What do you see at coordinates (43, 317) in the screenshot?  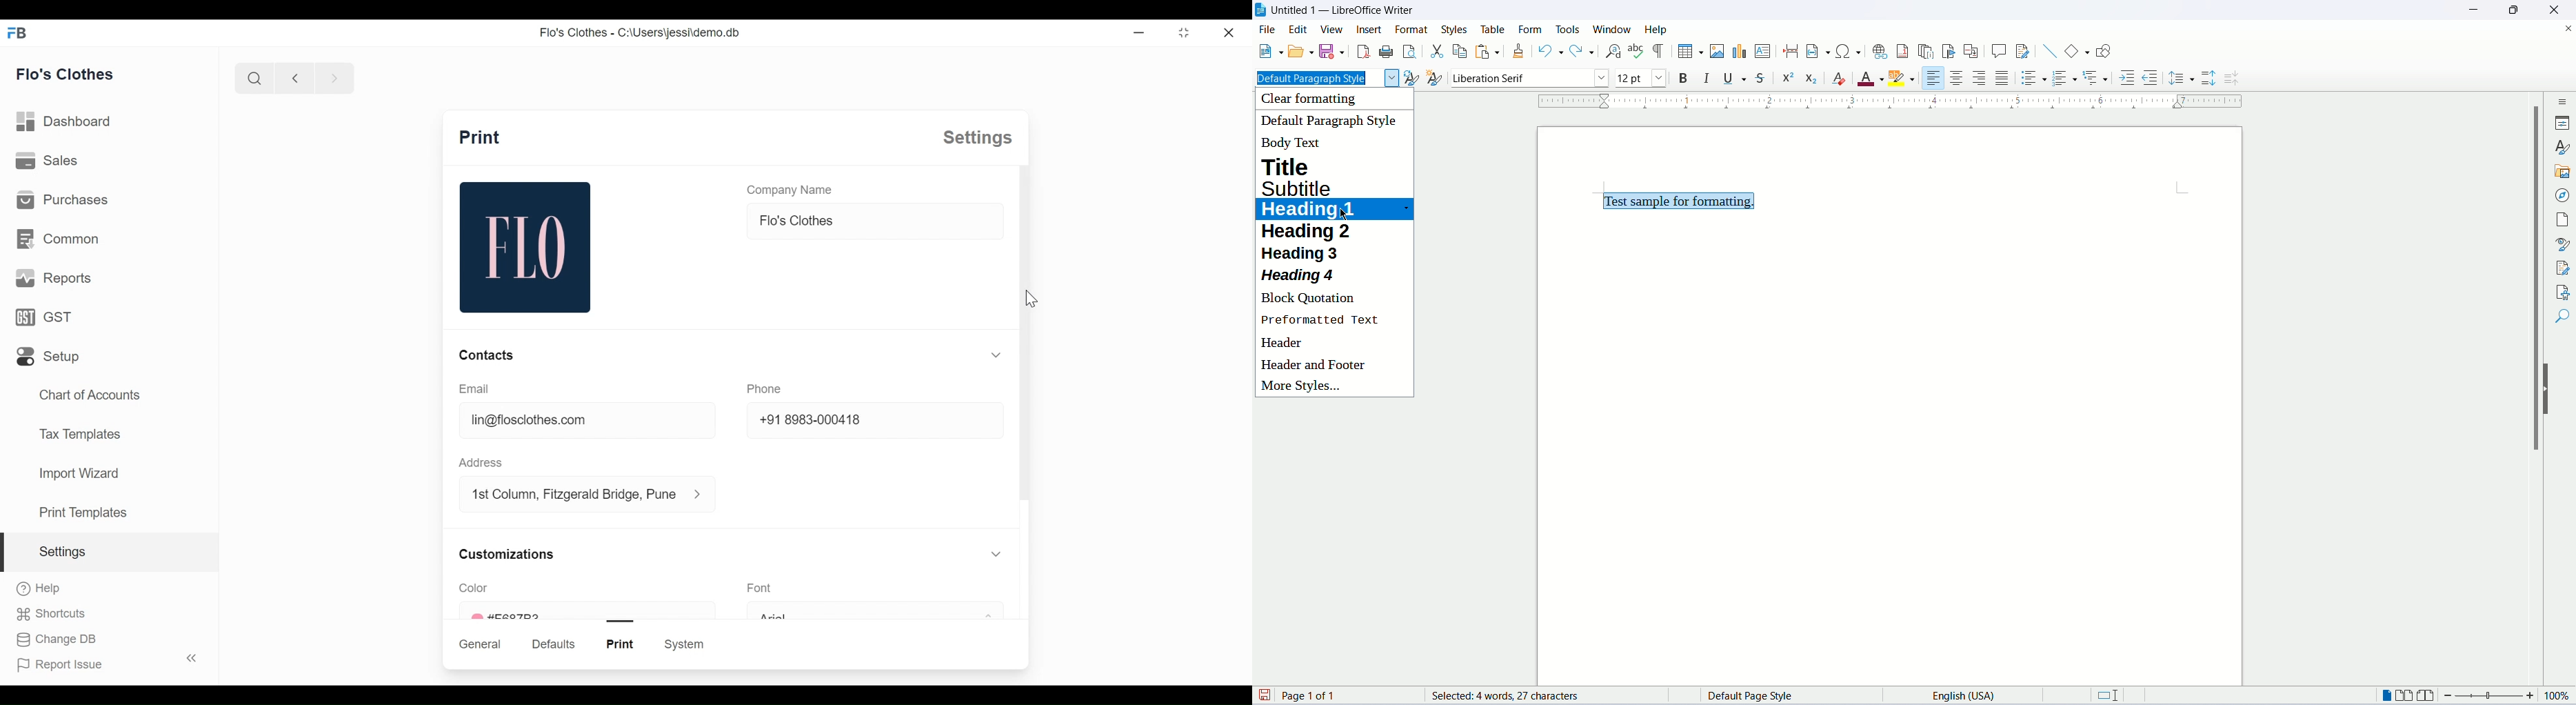 I see `GST` at bounding box center [43, 317].